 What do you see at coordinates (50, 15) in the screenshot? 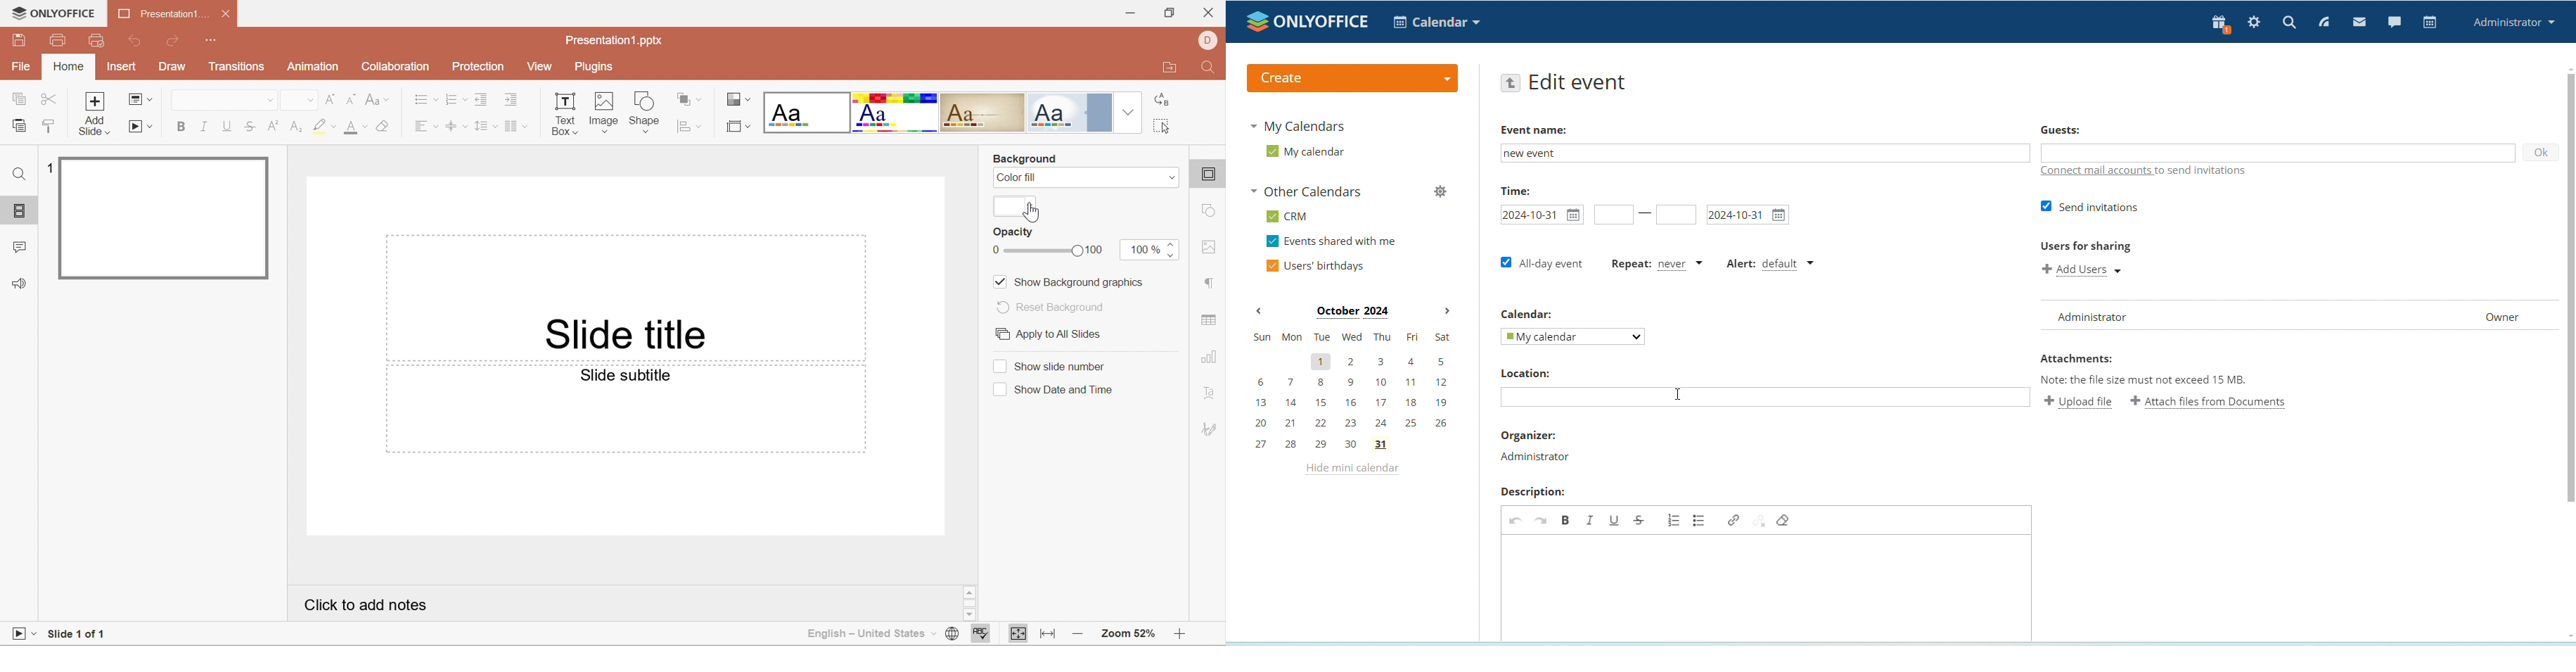
I see `ONLYOFFICE` at bounding box center [50, 15].